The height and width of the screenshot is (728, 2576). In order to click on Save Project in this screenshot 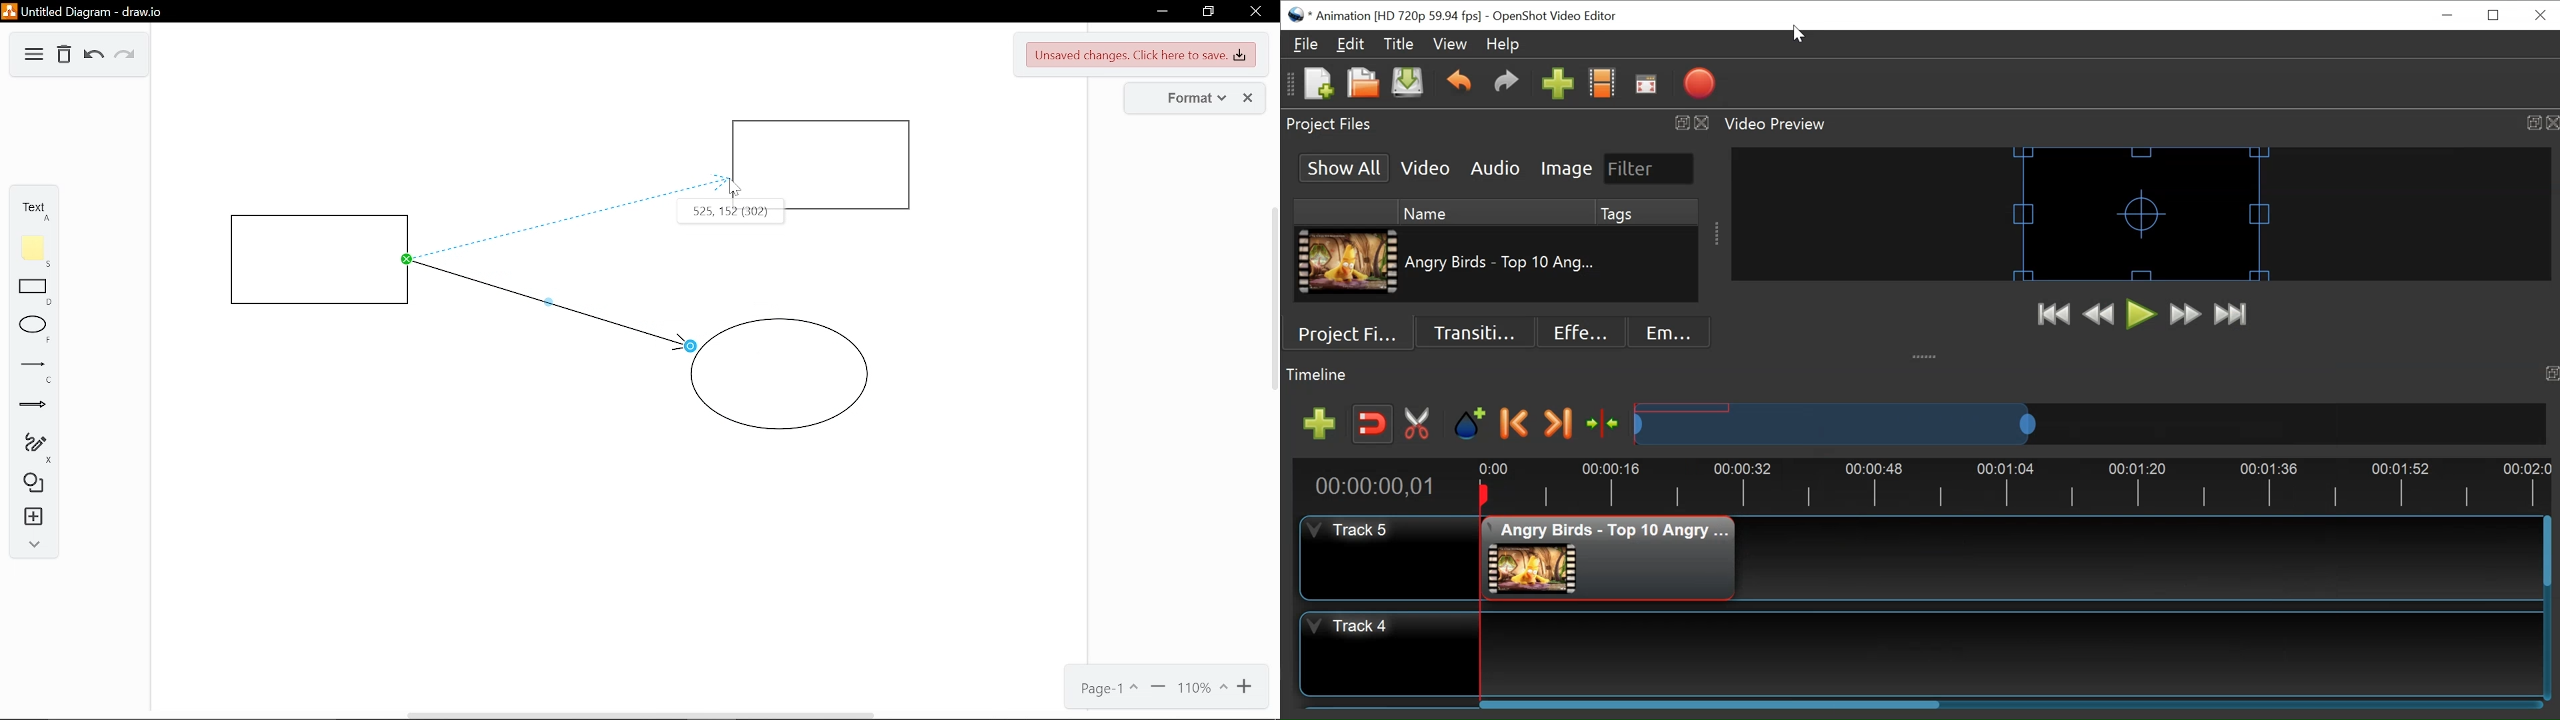, I will do `click(1407, 84)`.